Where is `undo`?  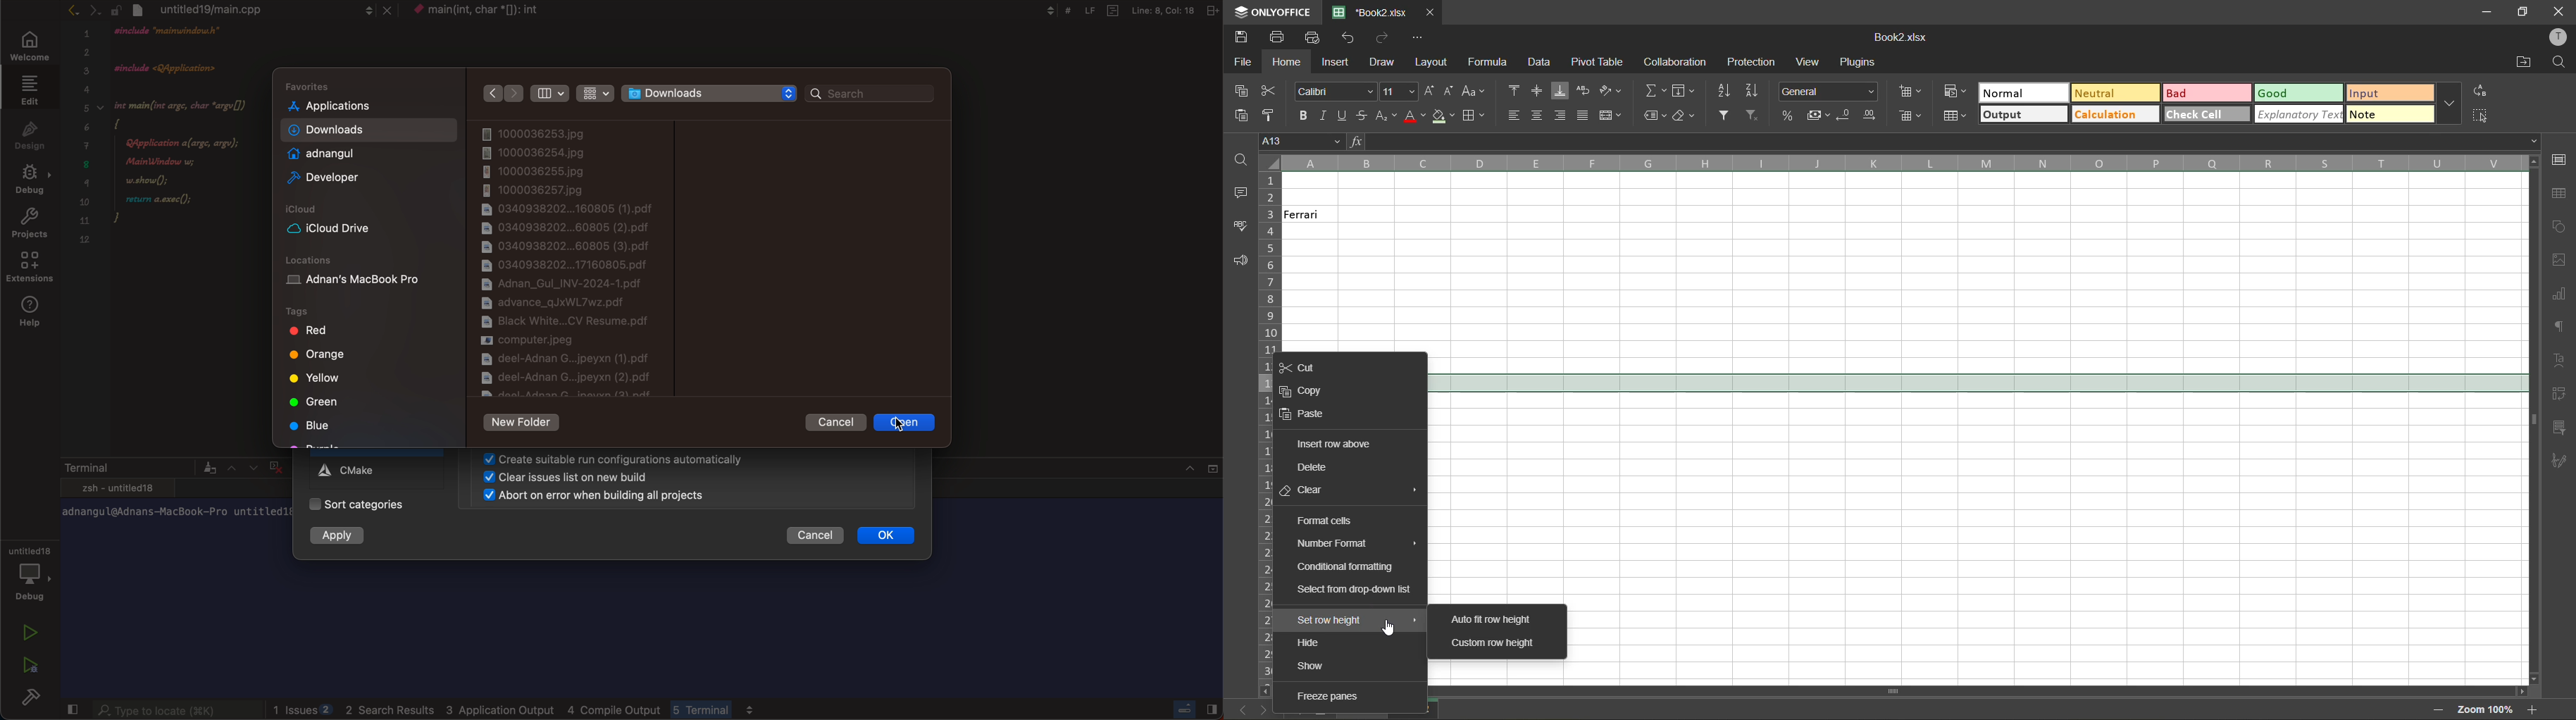 undo is located at coordinates (1353, 39).